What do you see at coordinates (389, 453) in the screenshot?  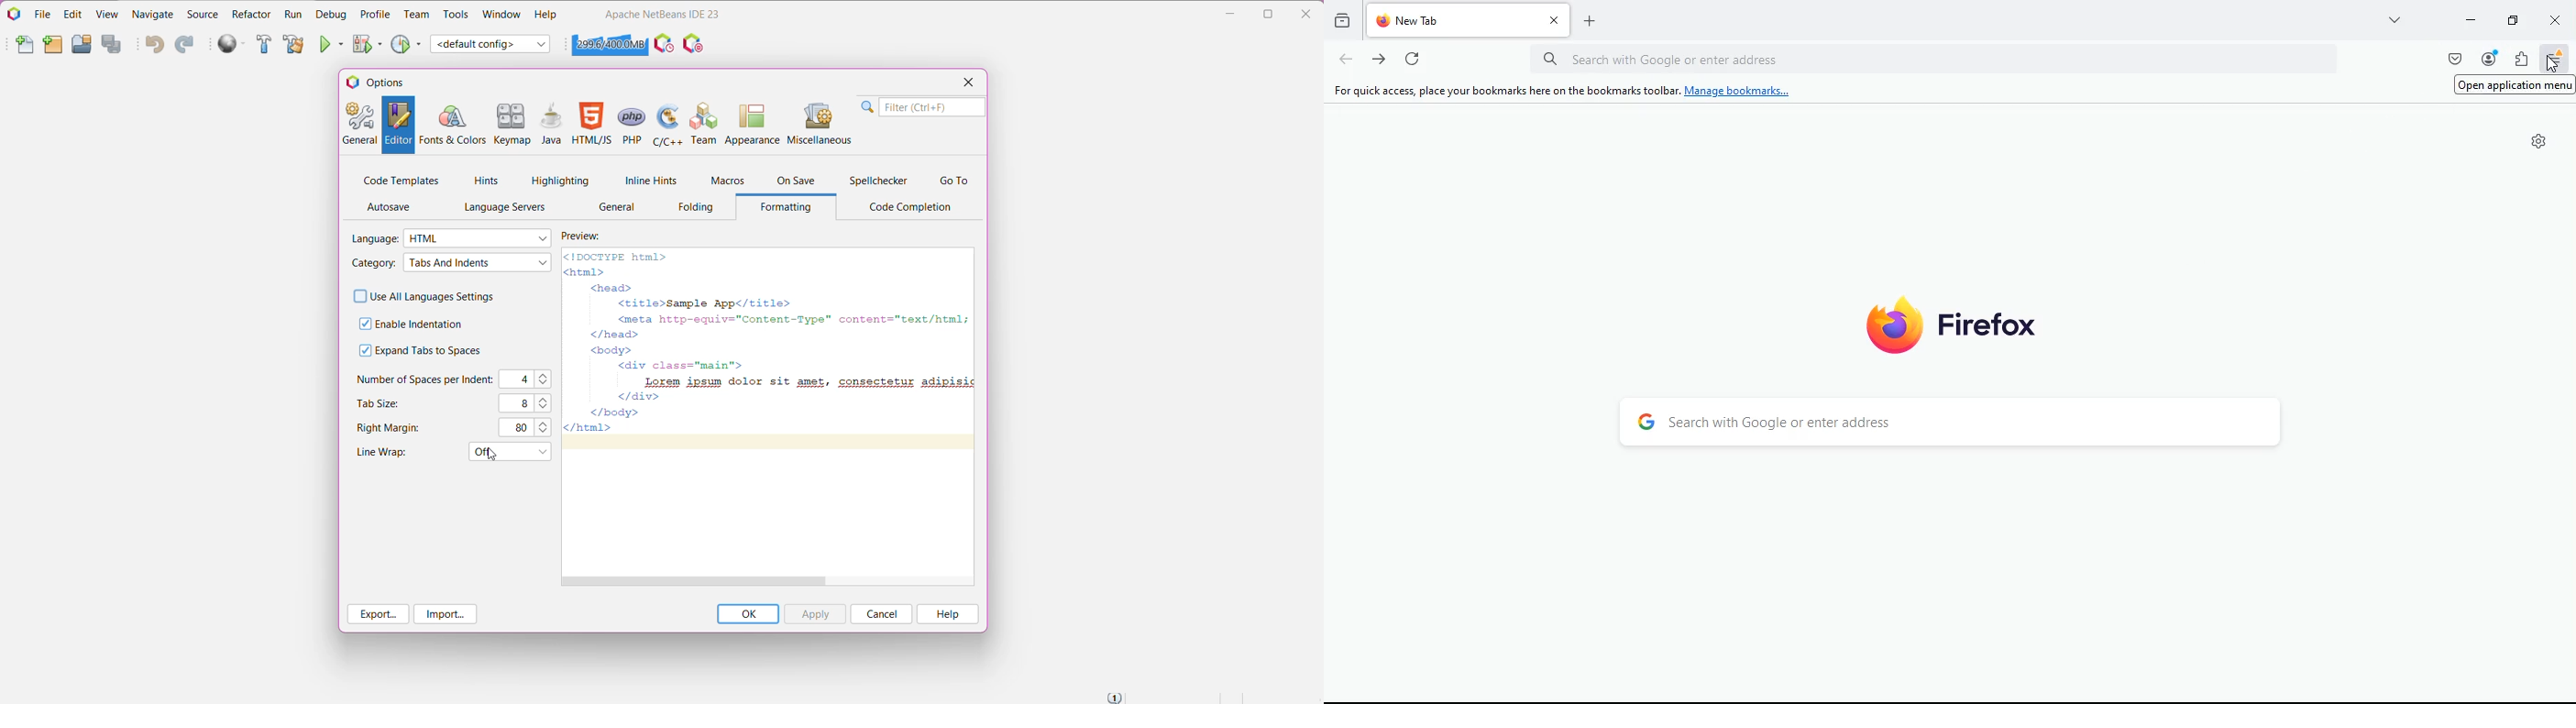 I see `Line Wrap` at bounding box center [389, 453].